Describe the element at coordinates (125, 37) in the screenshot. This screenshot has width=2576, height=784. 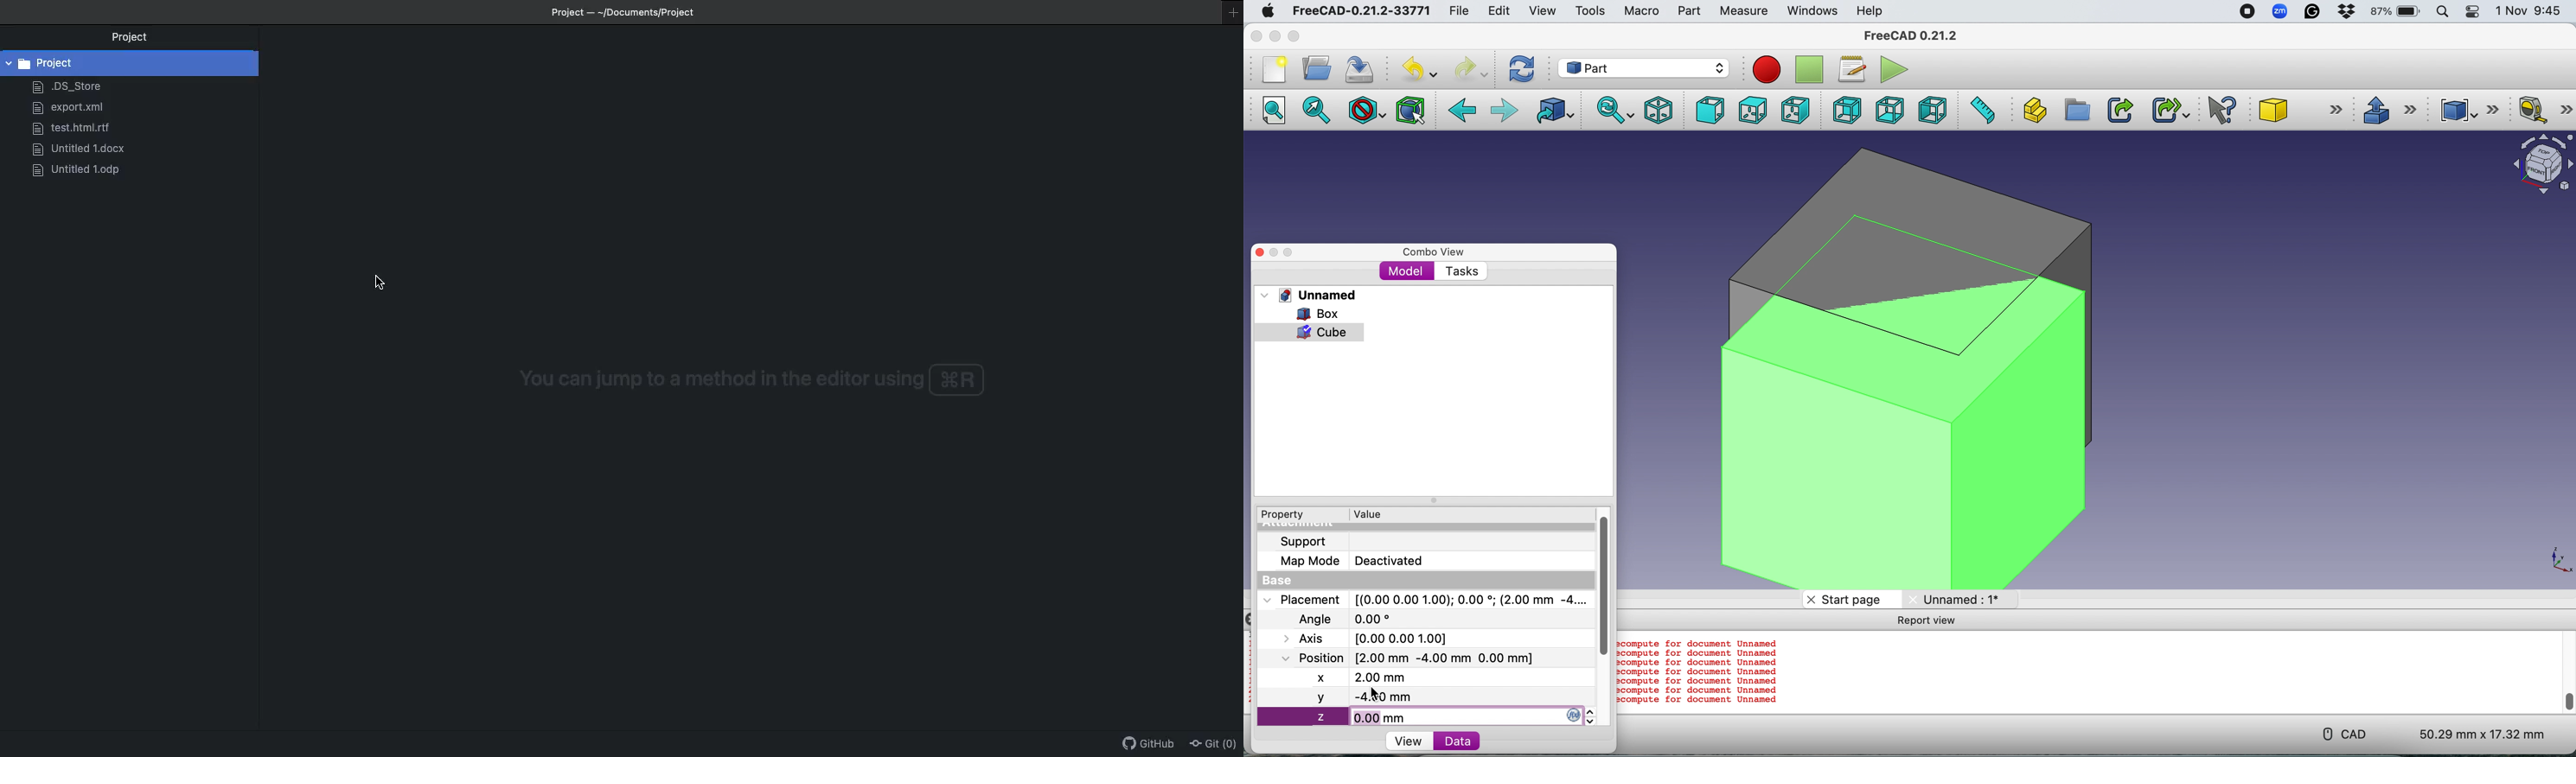
I see `Project` at that location.